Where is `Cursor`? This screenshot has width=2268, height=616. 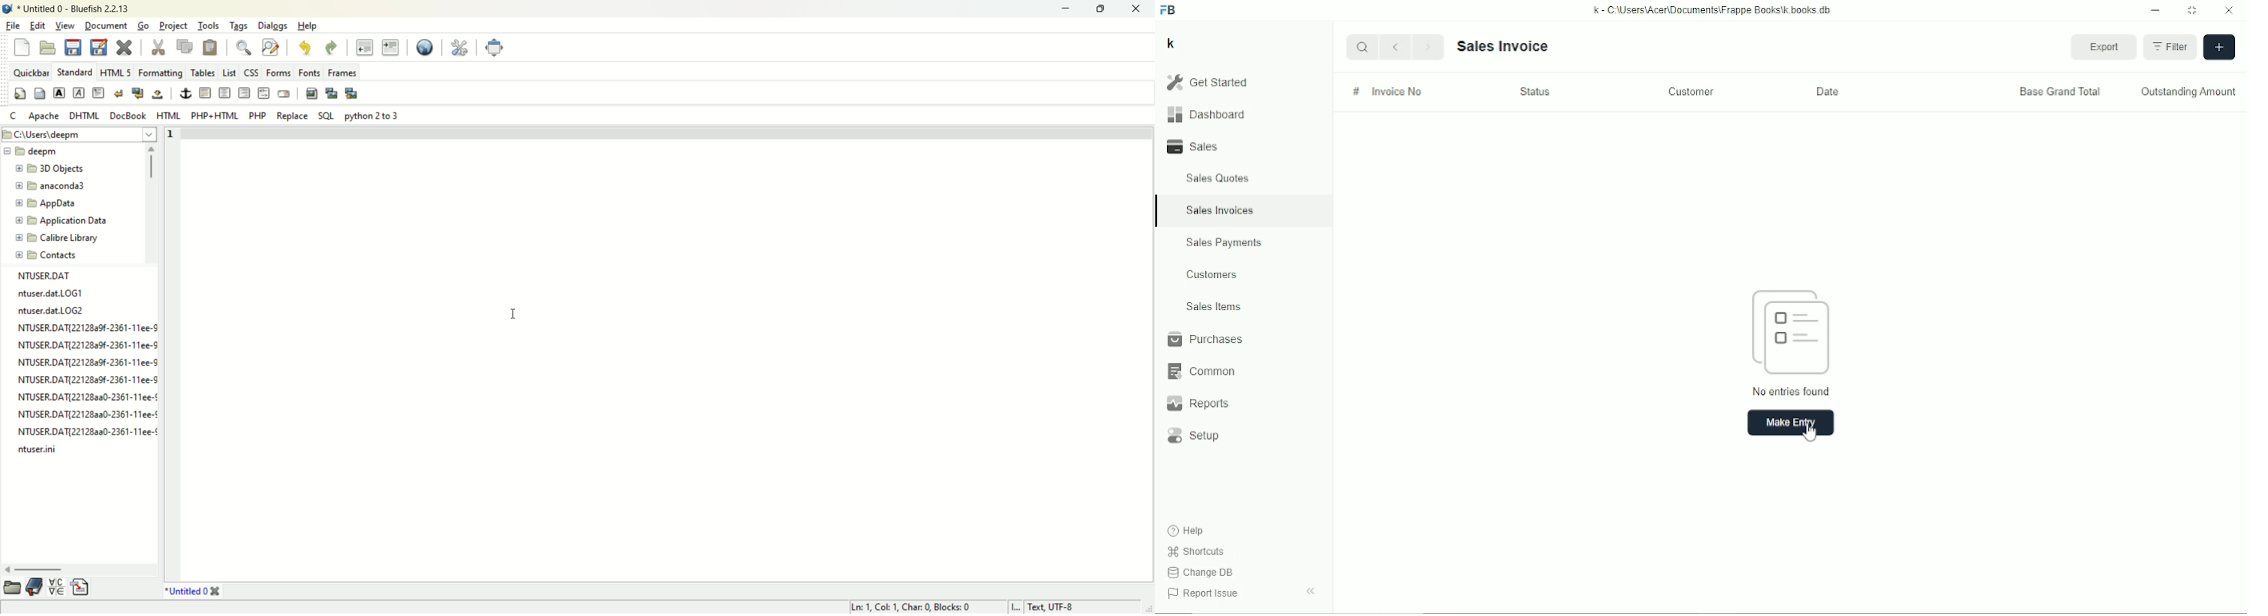 Cursor is located at coordinates (1810, 430).